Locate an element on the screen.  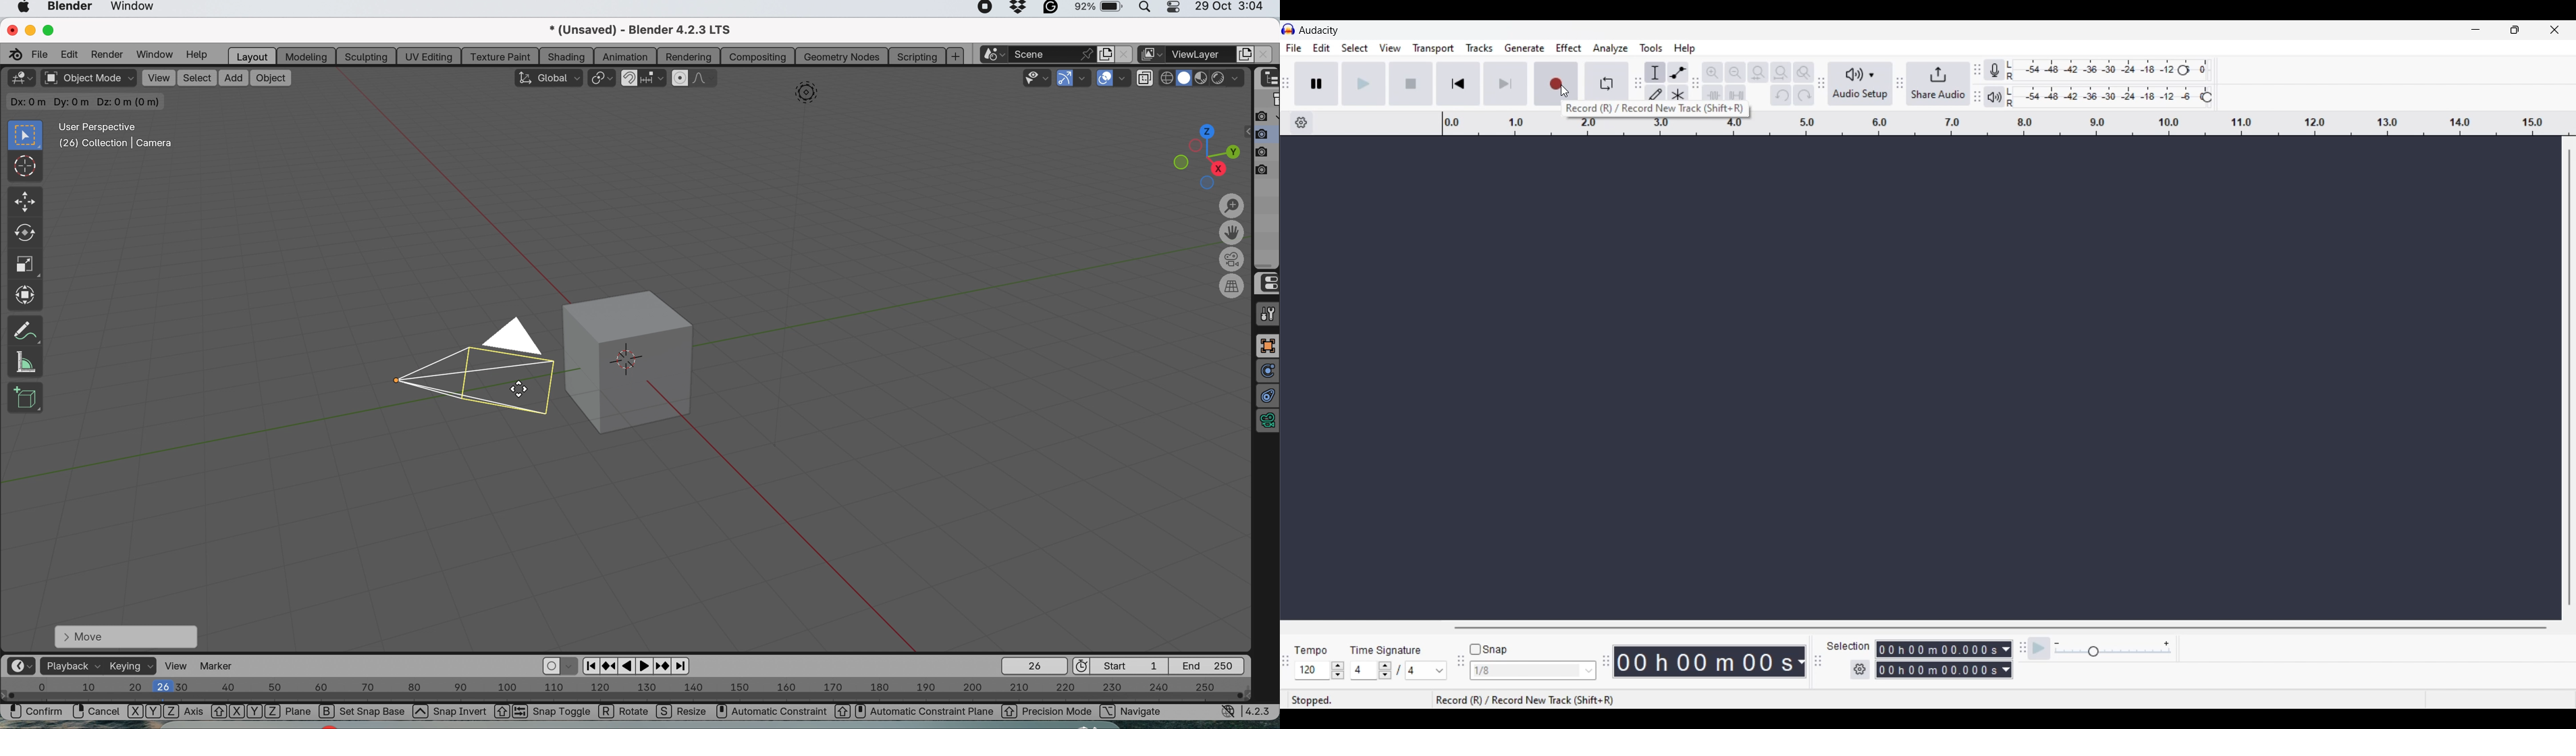
playback is located at coordinates (70, 665).